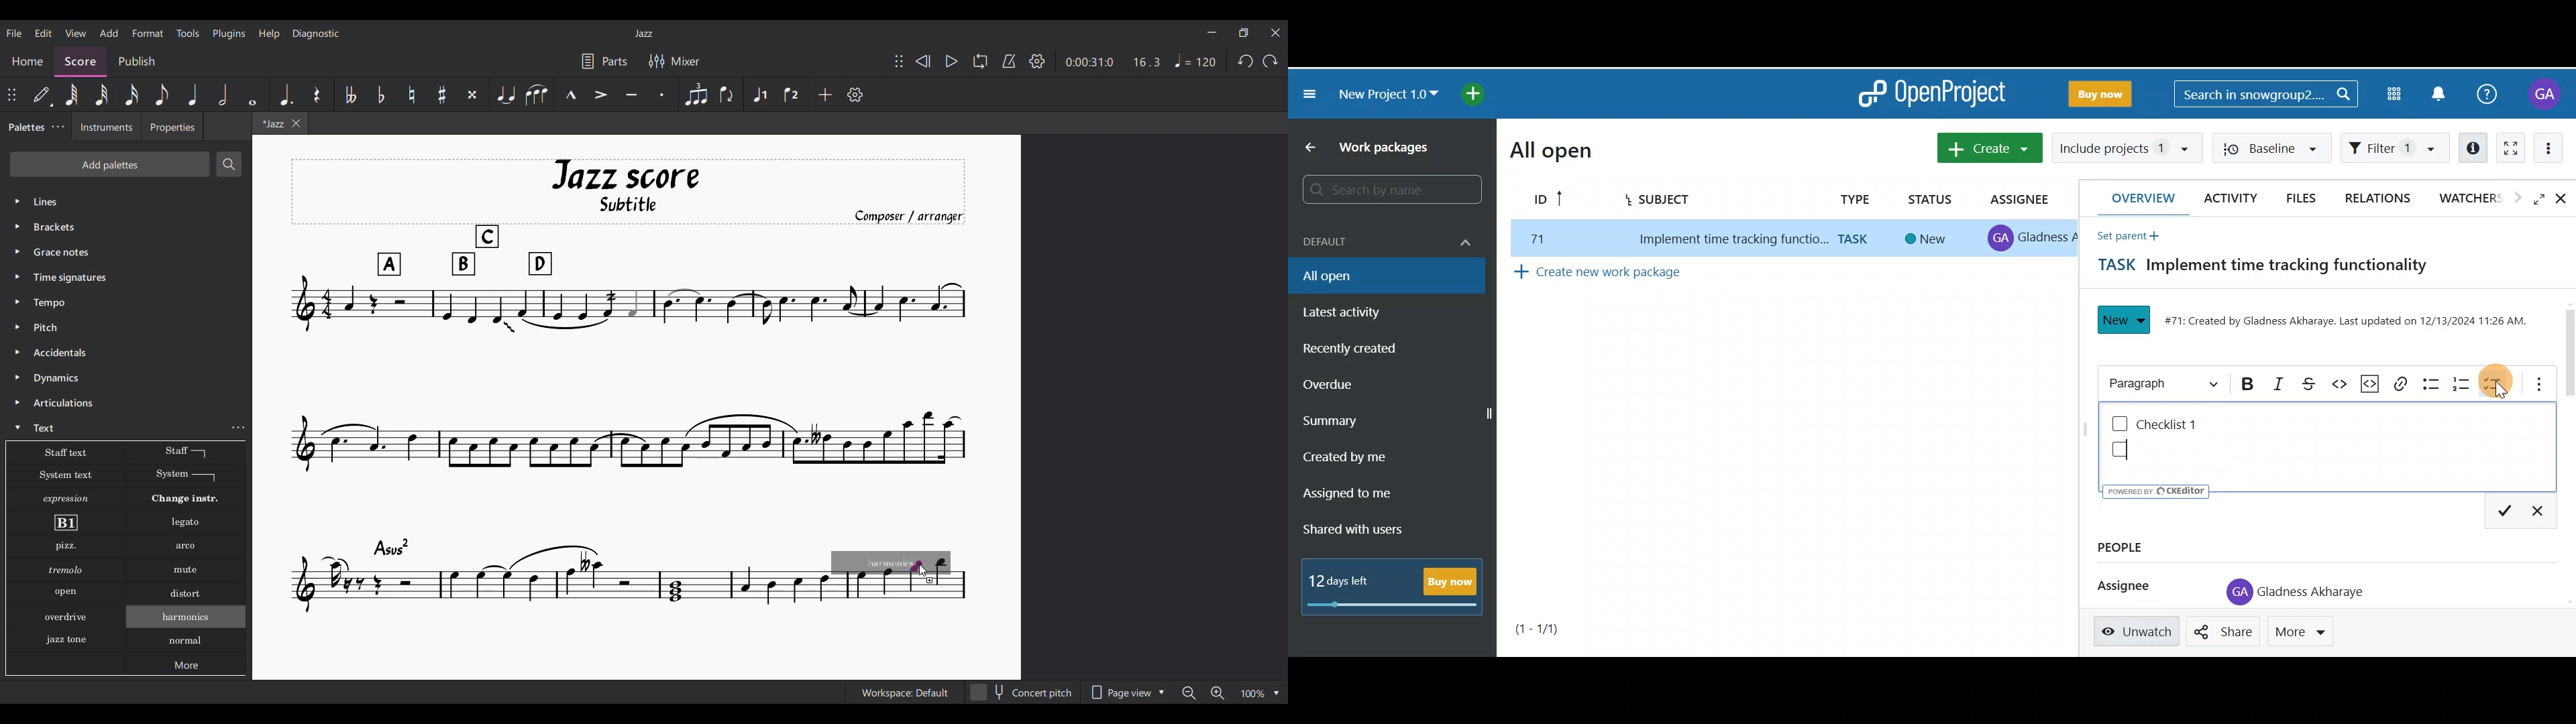  What do you see at coordinates (1113, 62) in the screenshot?
I see `Current duration and ratio` at bounding box center [1113, 62].